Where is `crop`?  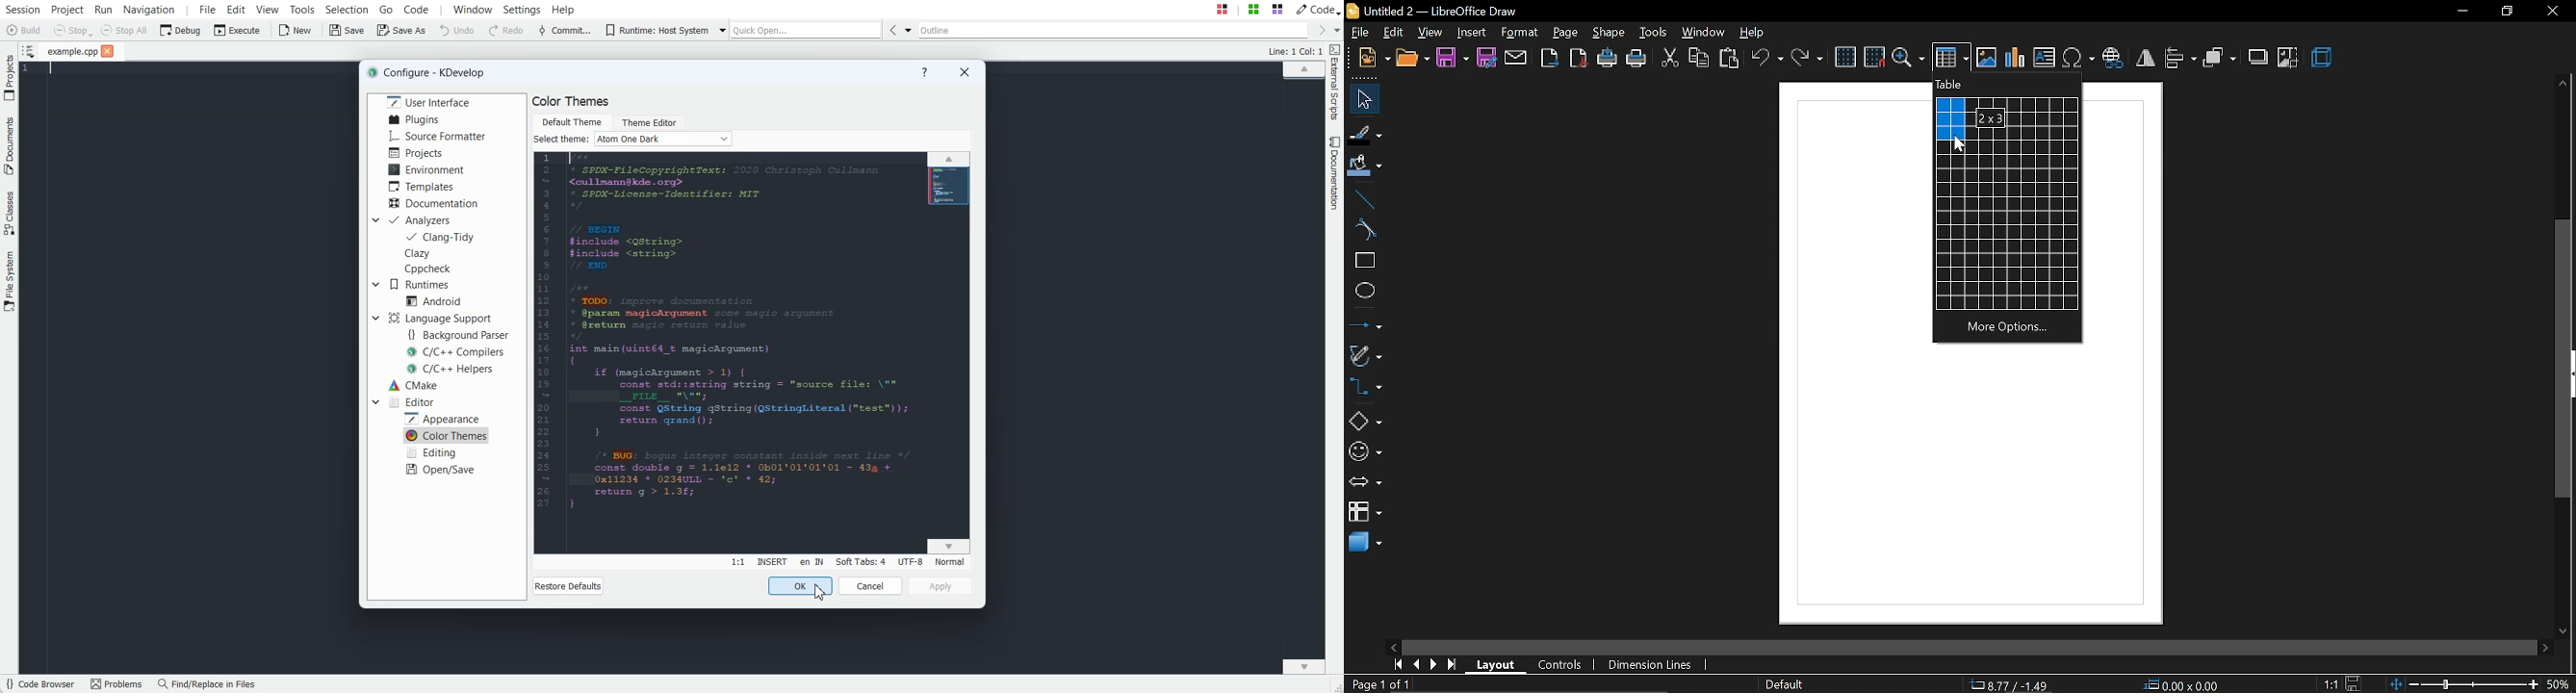 crop is located at coordinates (2289, 58).